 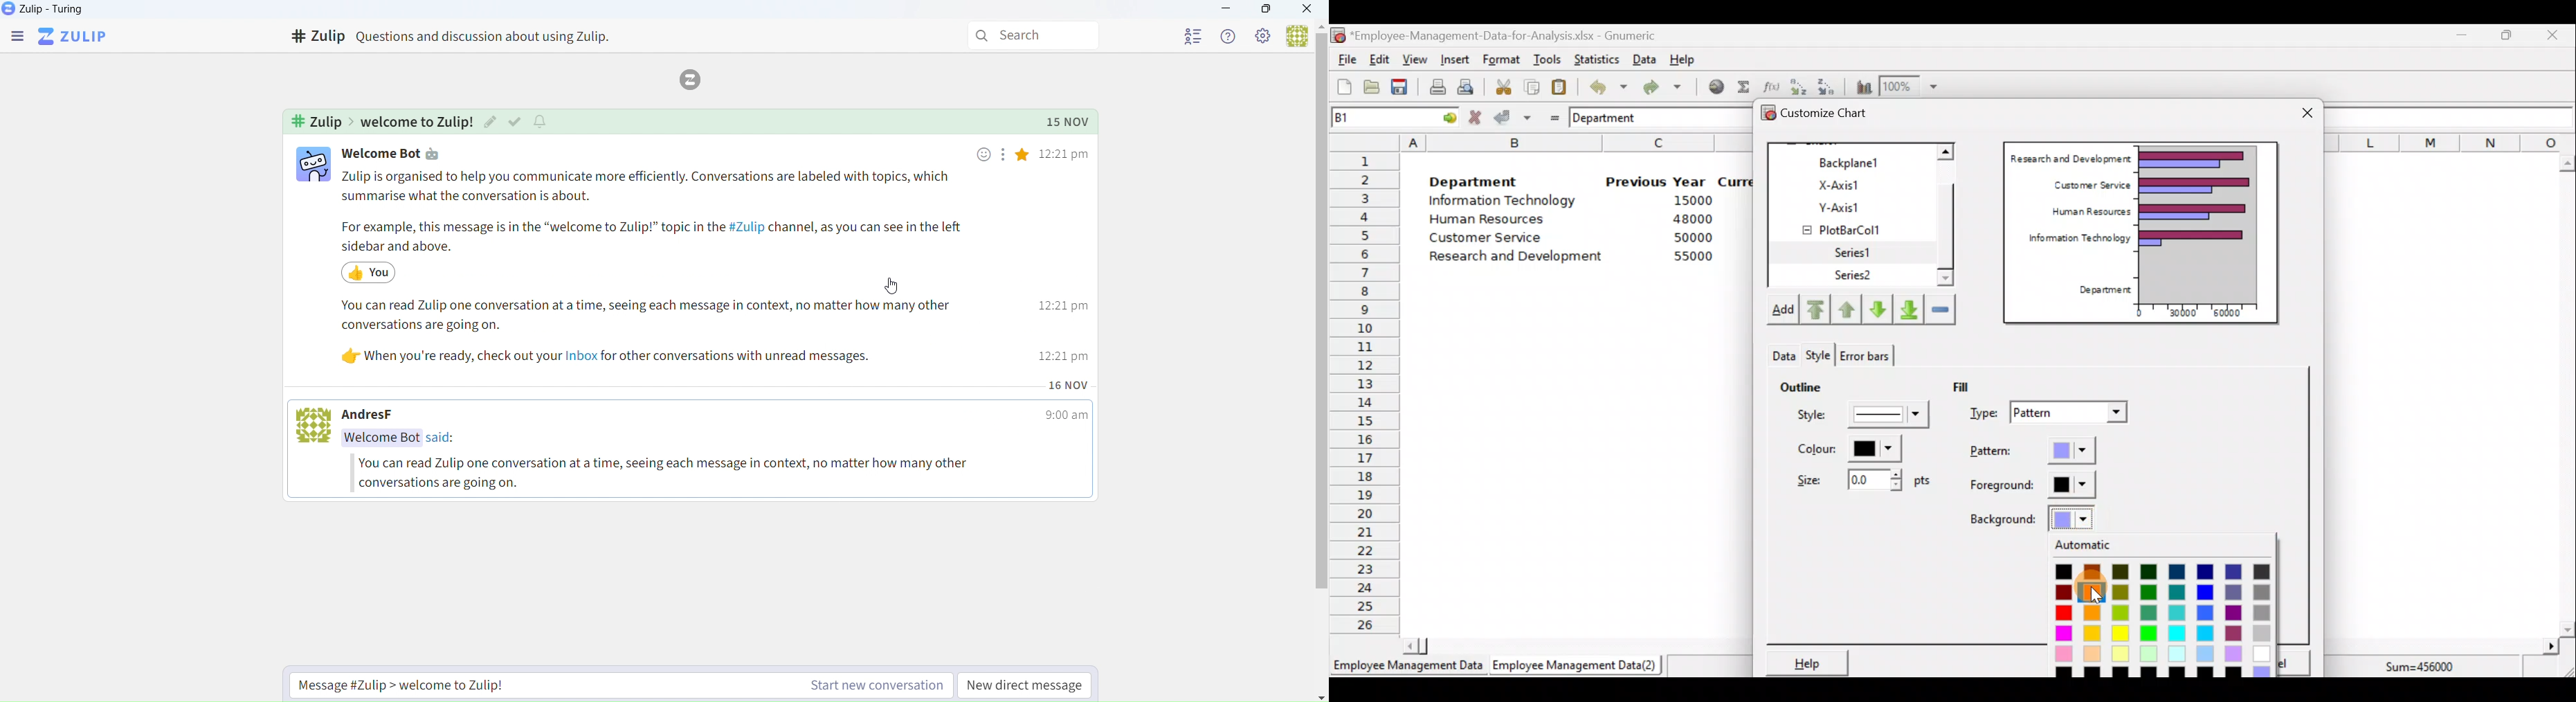 I want to click on more options, so click(x=1001, y=157).